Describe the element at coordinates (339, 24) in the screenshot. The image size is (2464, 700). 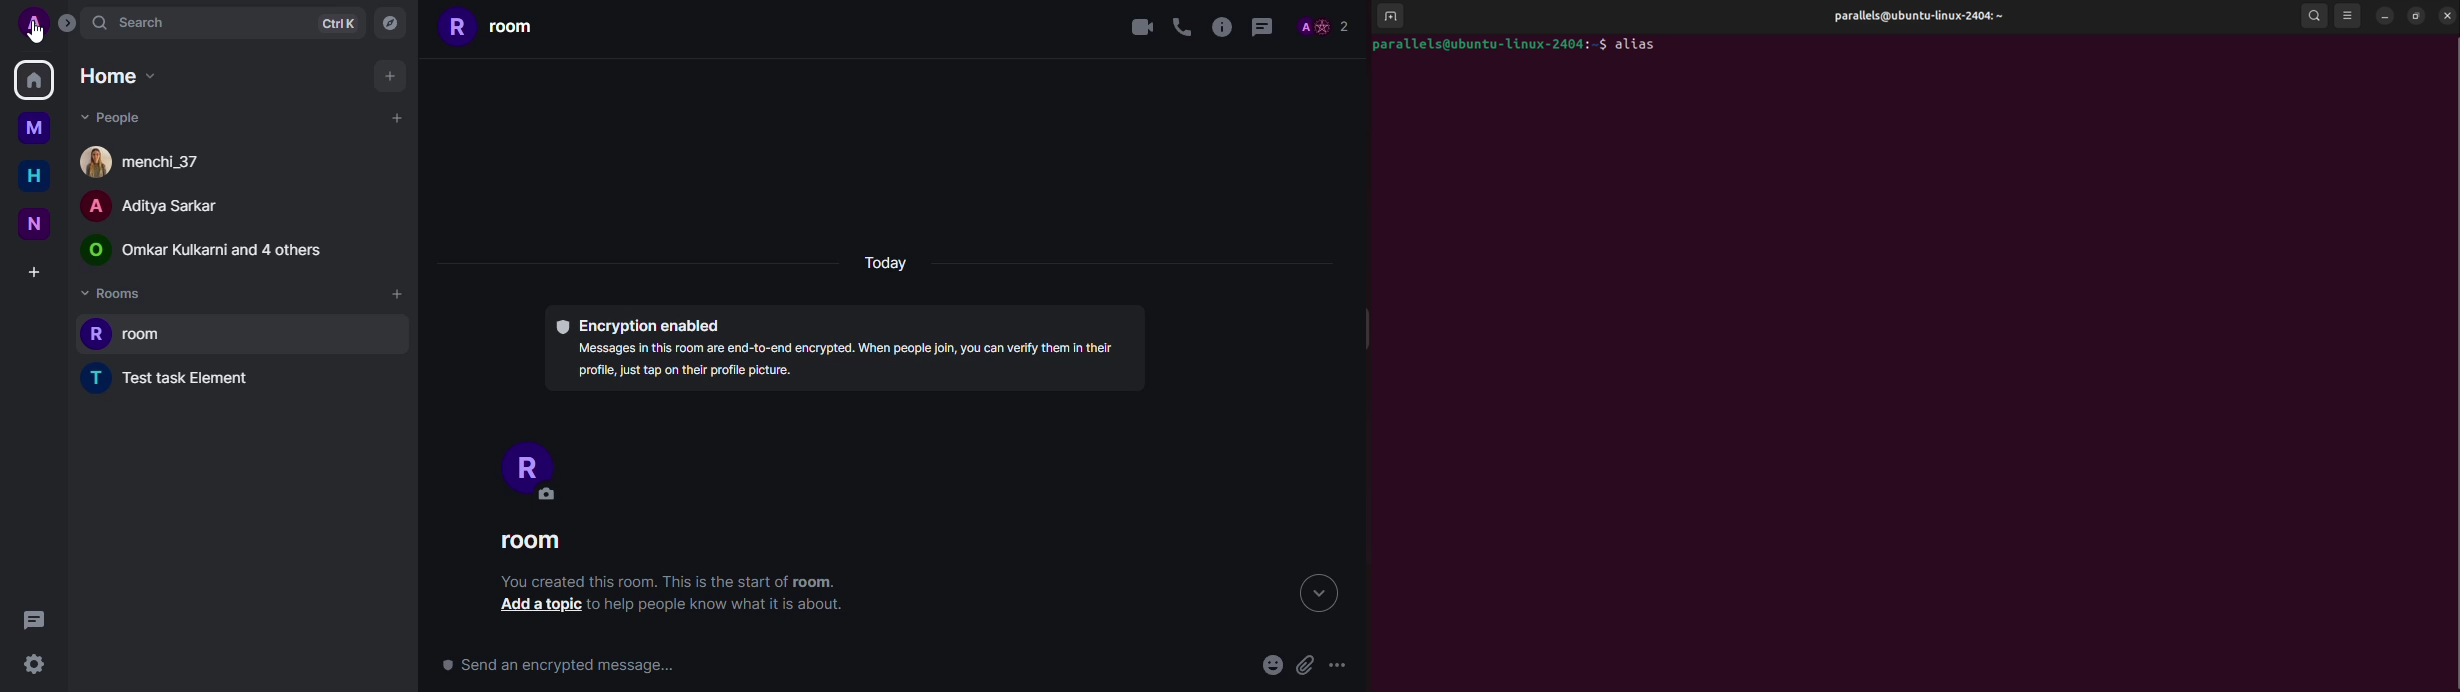
I see `ctrlK` at that location.